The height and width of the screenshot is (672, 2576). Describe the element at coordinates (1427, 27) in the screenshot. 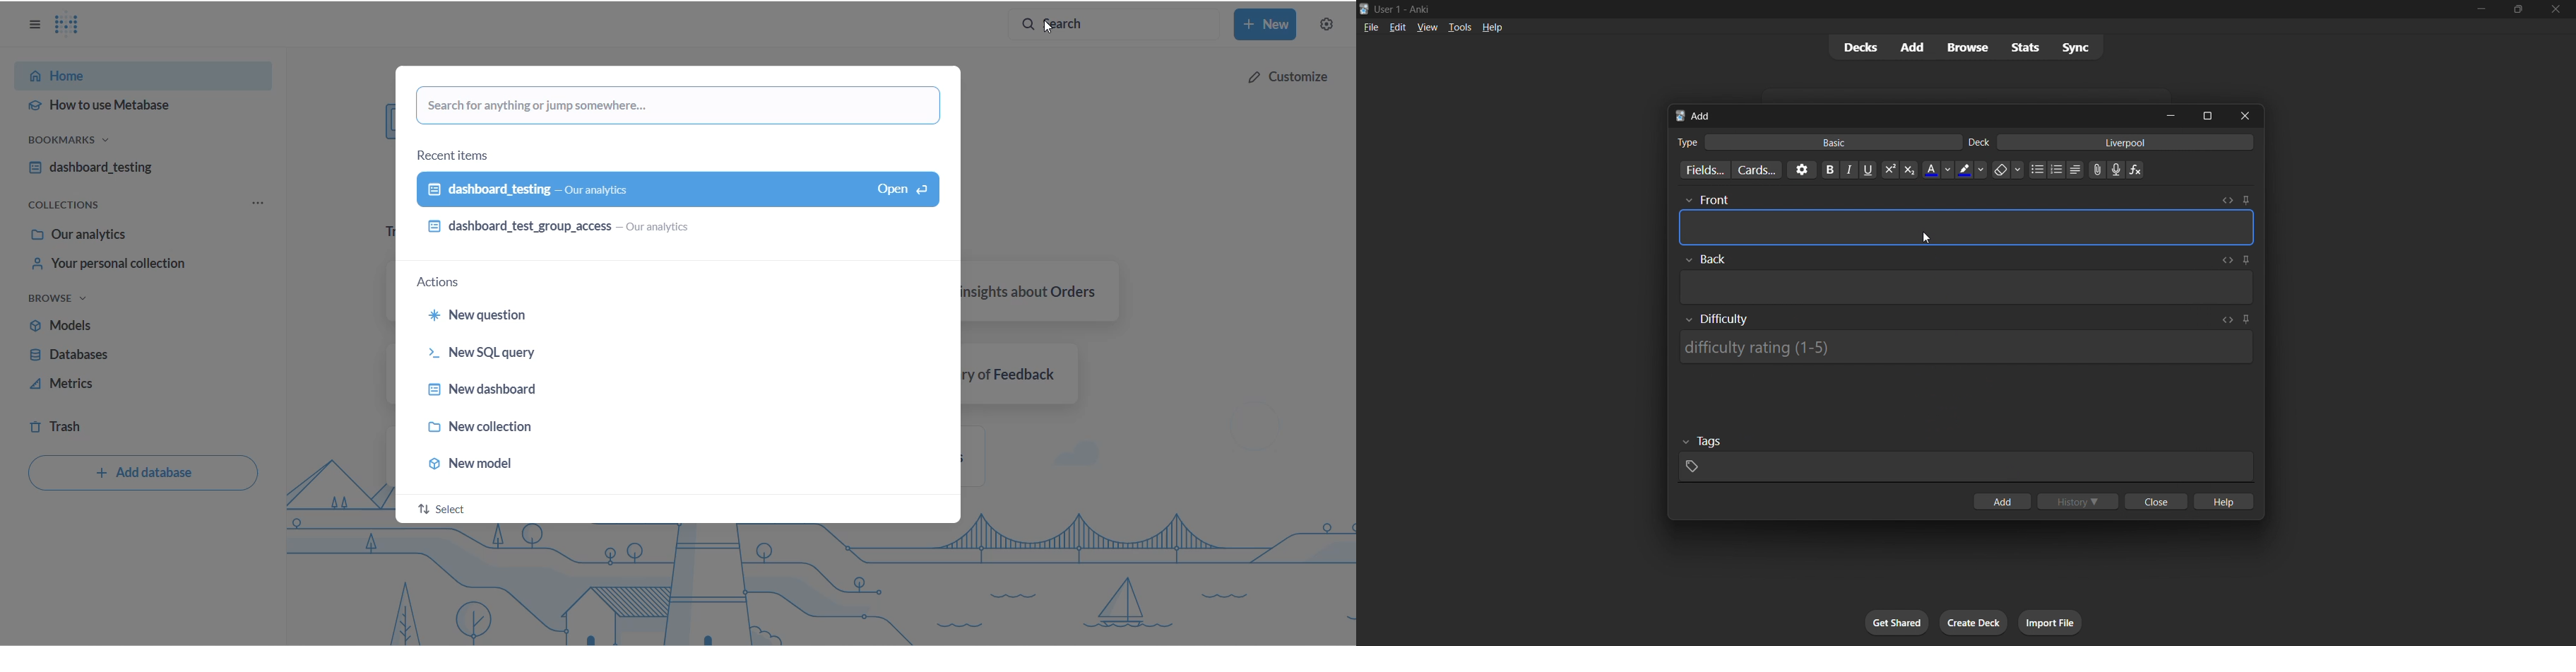

I see `view` at that location.